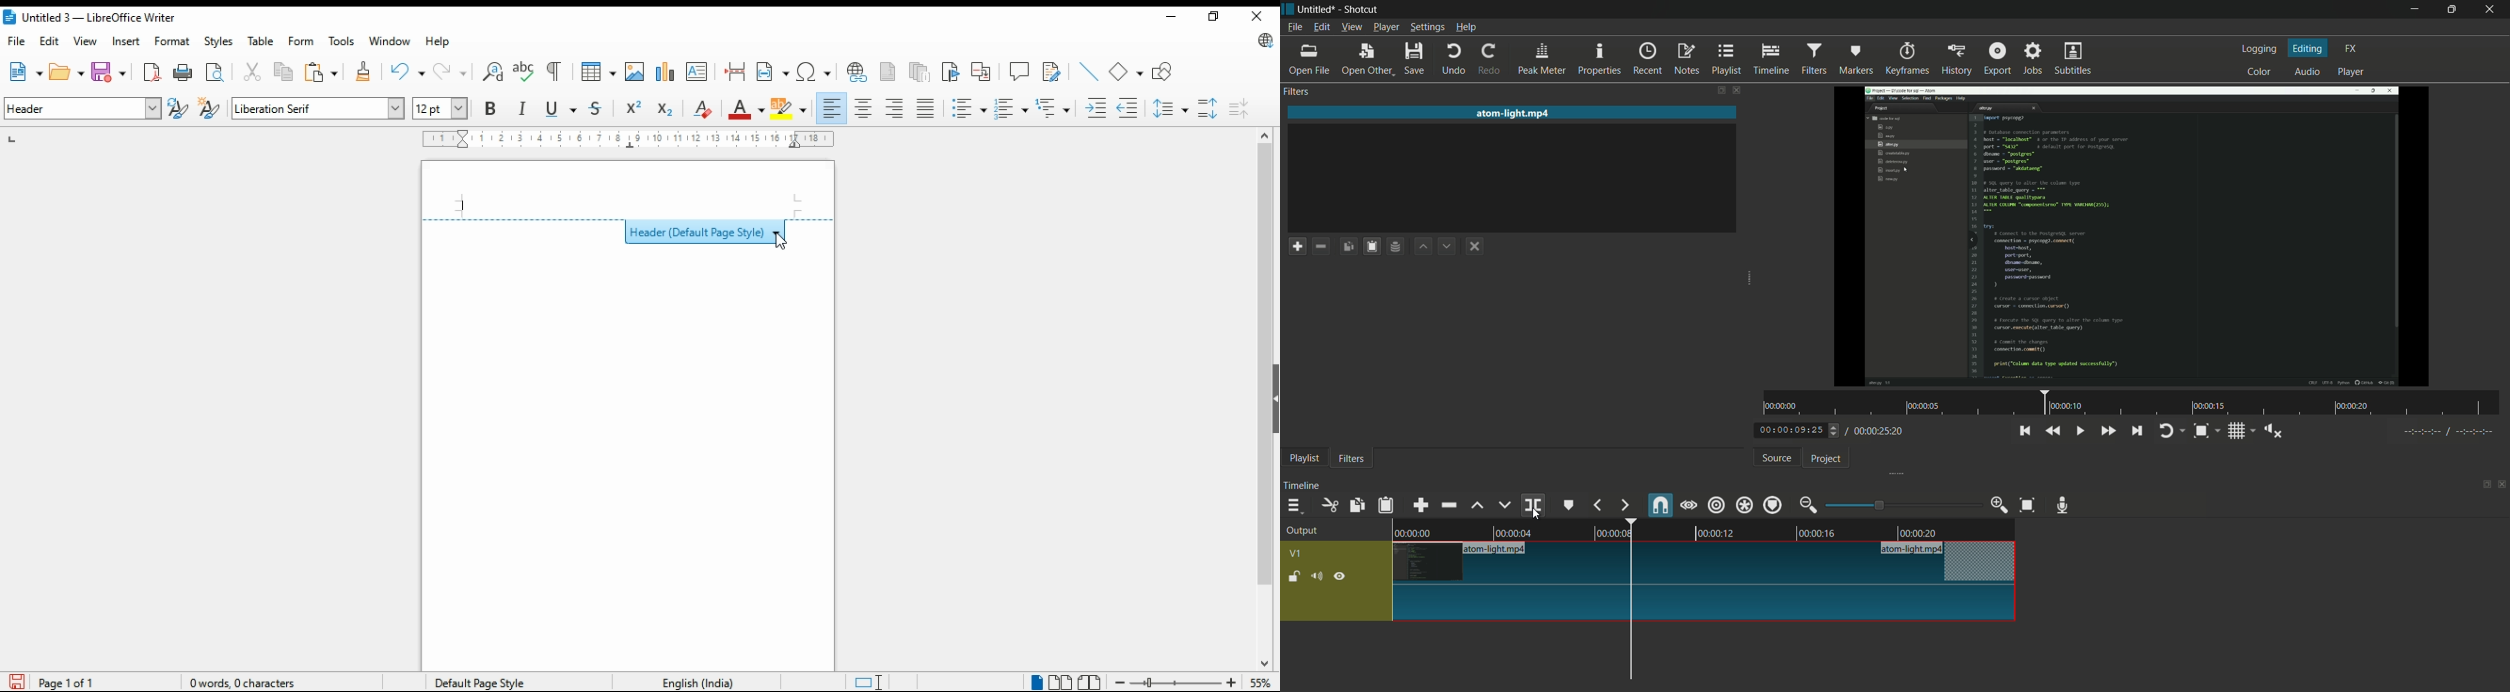  Describe the element at coordinates (2260, 70) in the screenshot. I see `color` at that location.